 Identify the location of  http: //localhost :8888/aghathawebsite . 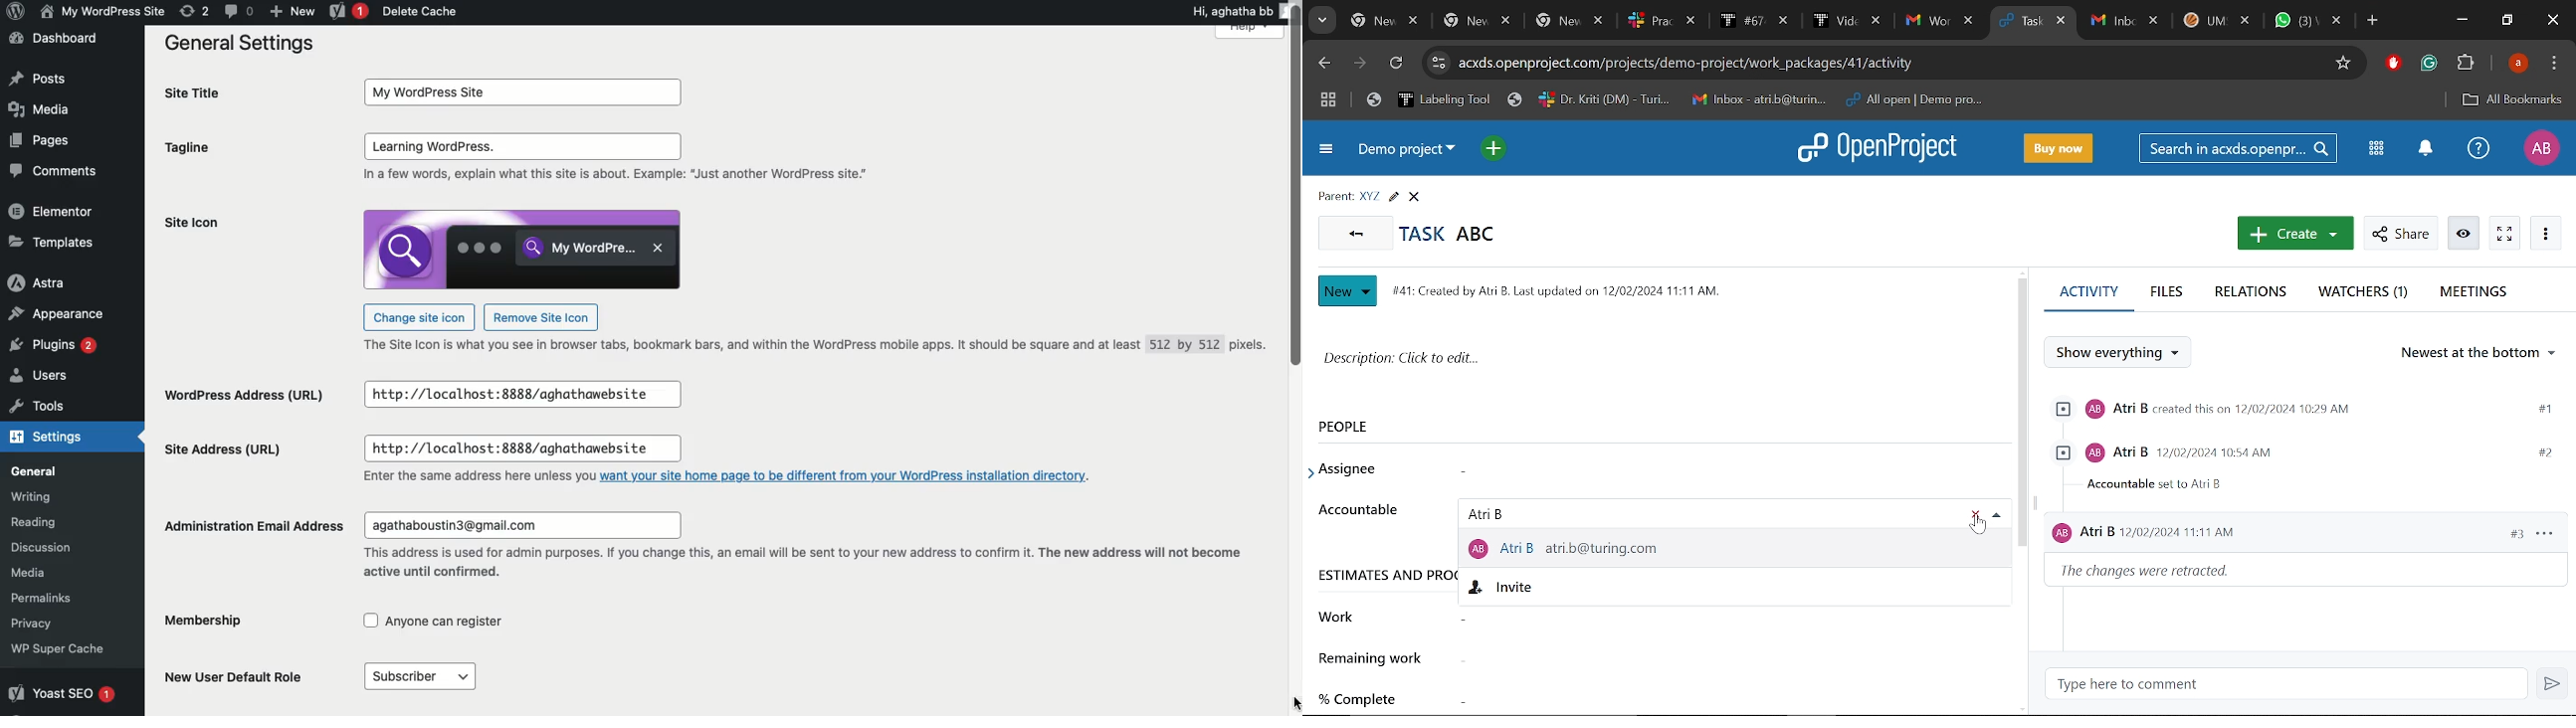
(535, 395).